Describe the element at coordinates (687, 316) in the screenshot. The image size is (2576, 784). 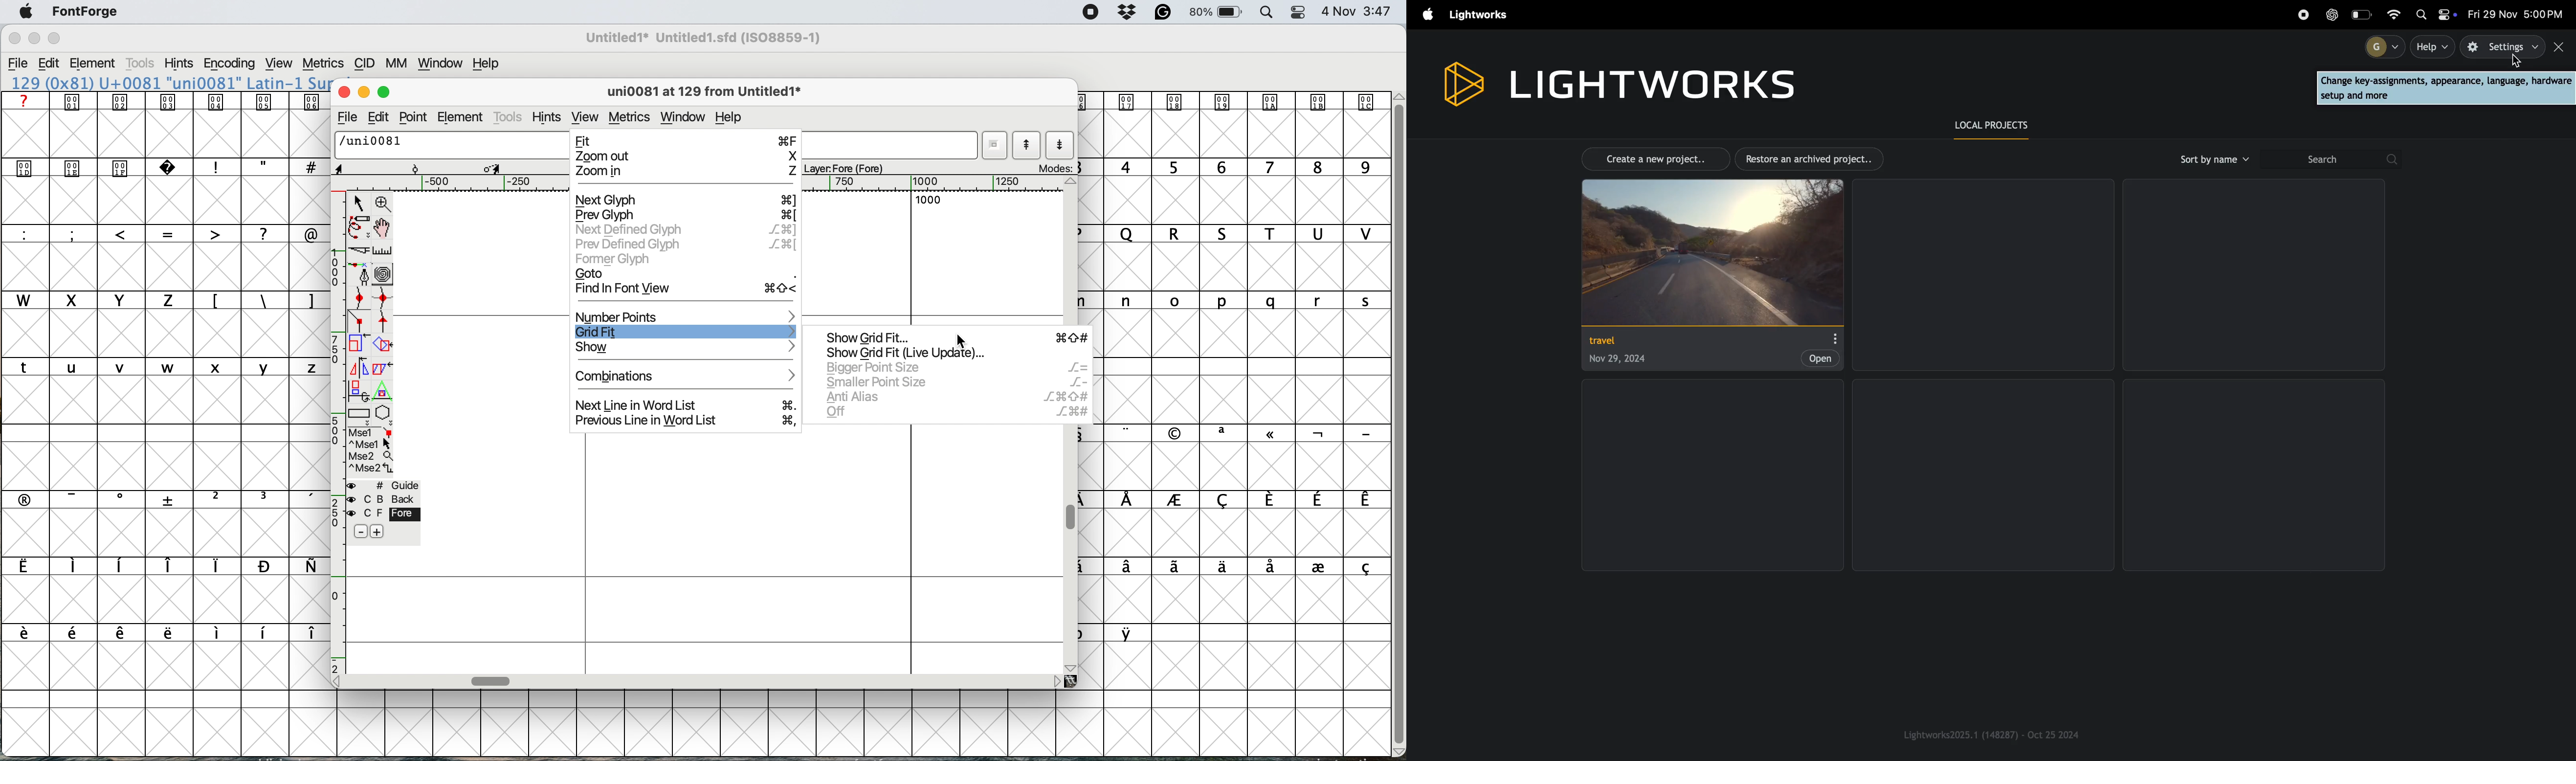
I see `number points` at that location.